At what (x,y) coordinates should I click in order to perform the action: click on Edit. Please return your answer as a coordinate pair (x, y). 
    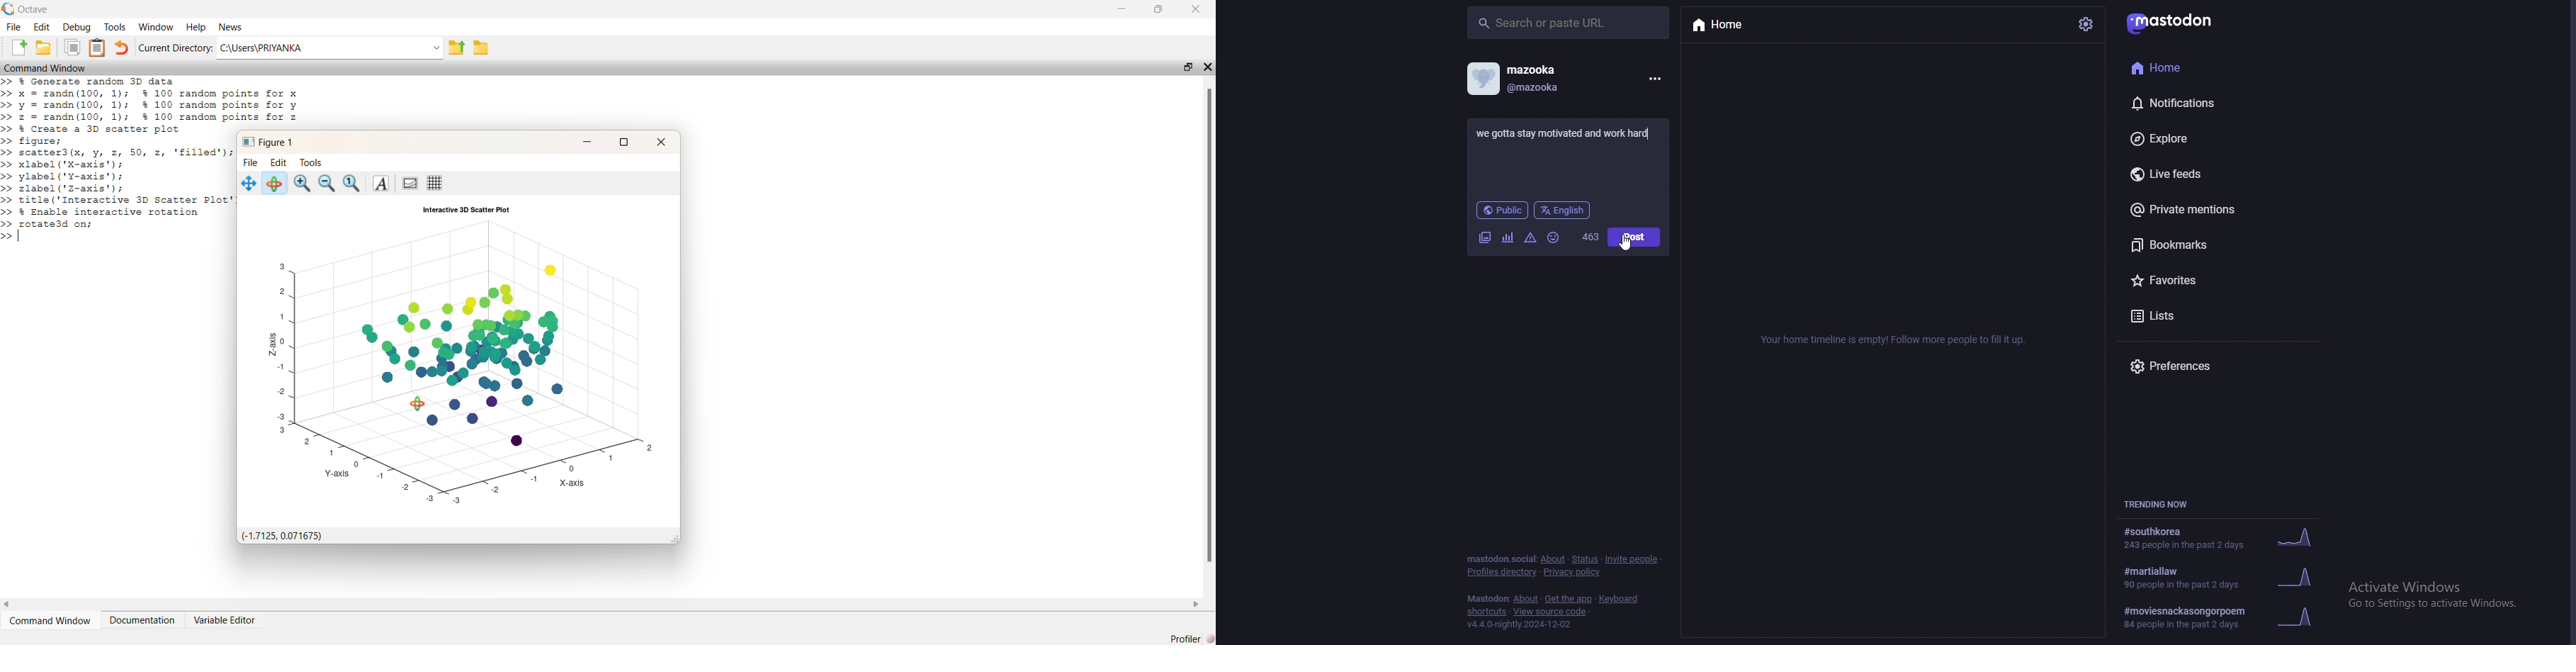
    Looking at the image, I should click on (279, 163).